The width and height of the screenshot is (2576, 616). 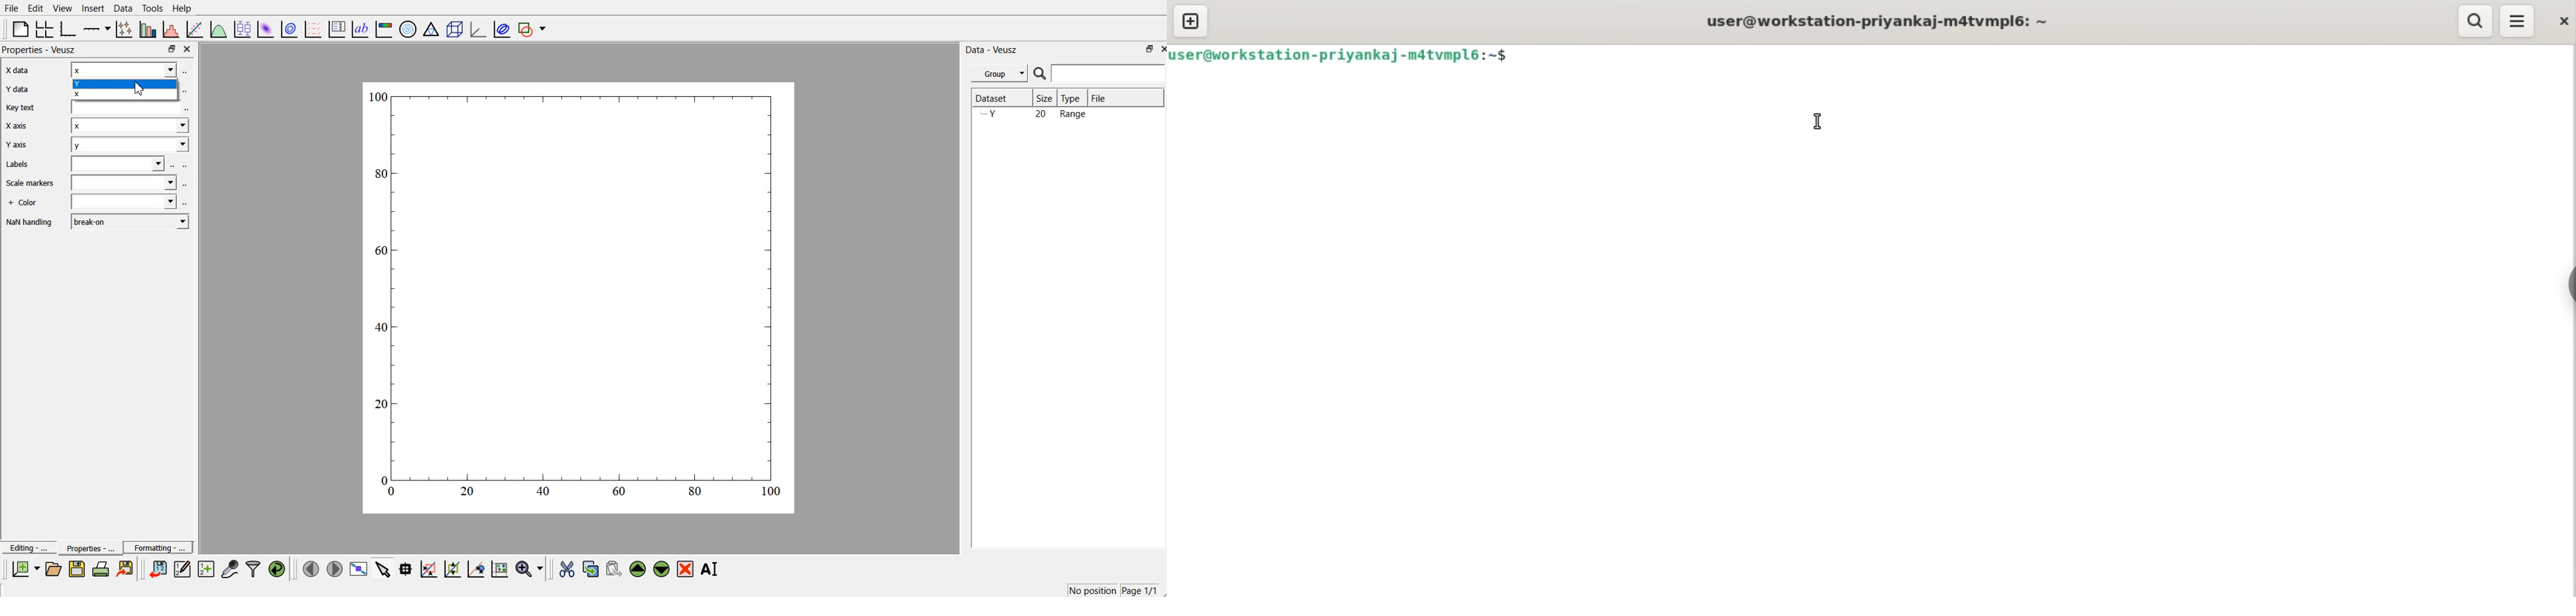 What do you see at coordinates (180, 569) in the screenshot?
I see `Edit and enter new dataset` at bounding box center [180, 569].